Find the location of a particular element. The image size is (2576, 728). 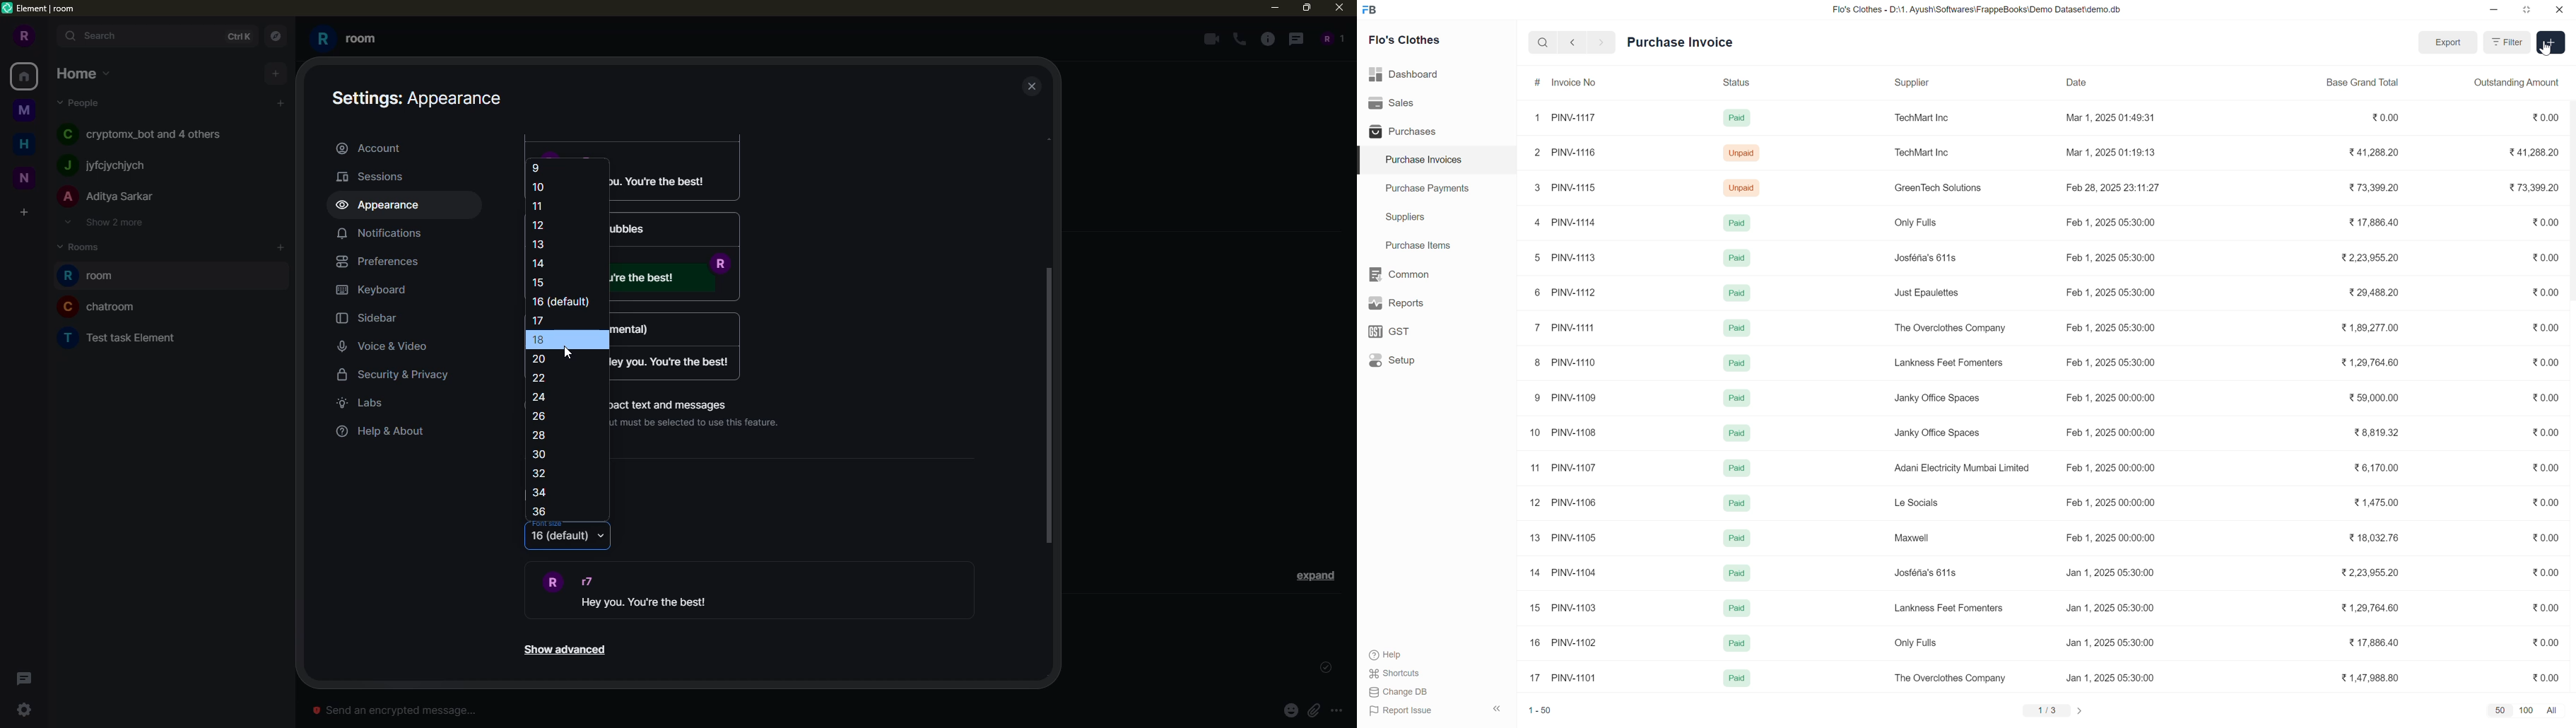

Flo's Clothes - D:\1. Ayush\Softwares\FrappeBooks\Demo Dataset\demo.db is located at coordinates (1977, 9).